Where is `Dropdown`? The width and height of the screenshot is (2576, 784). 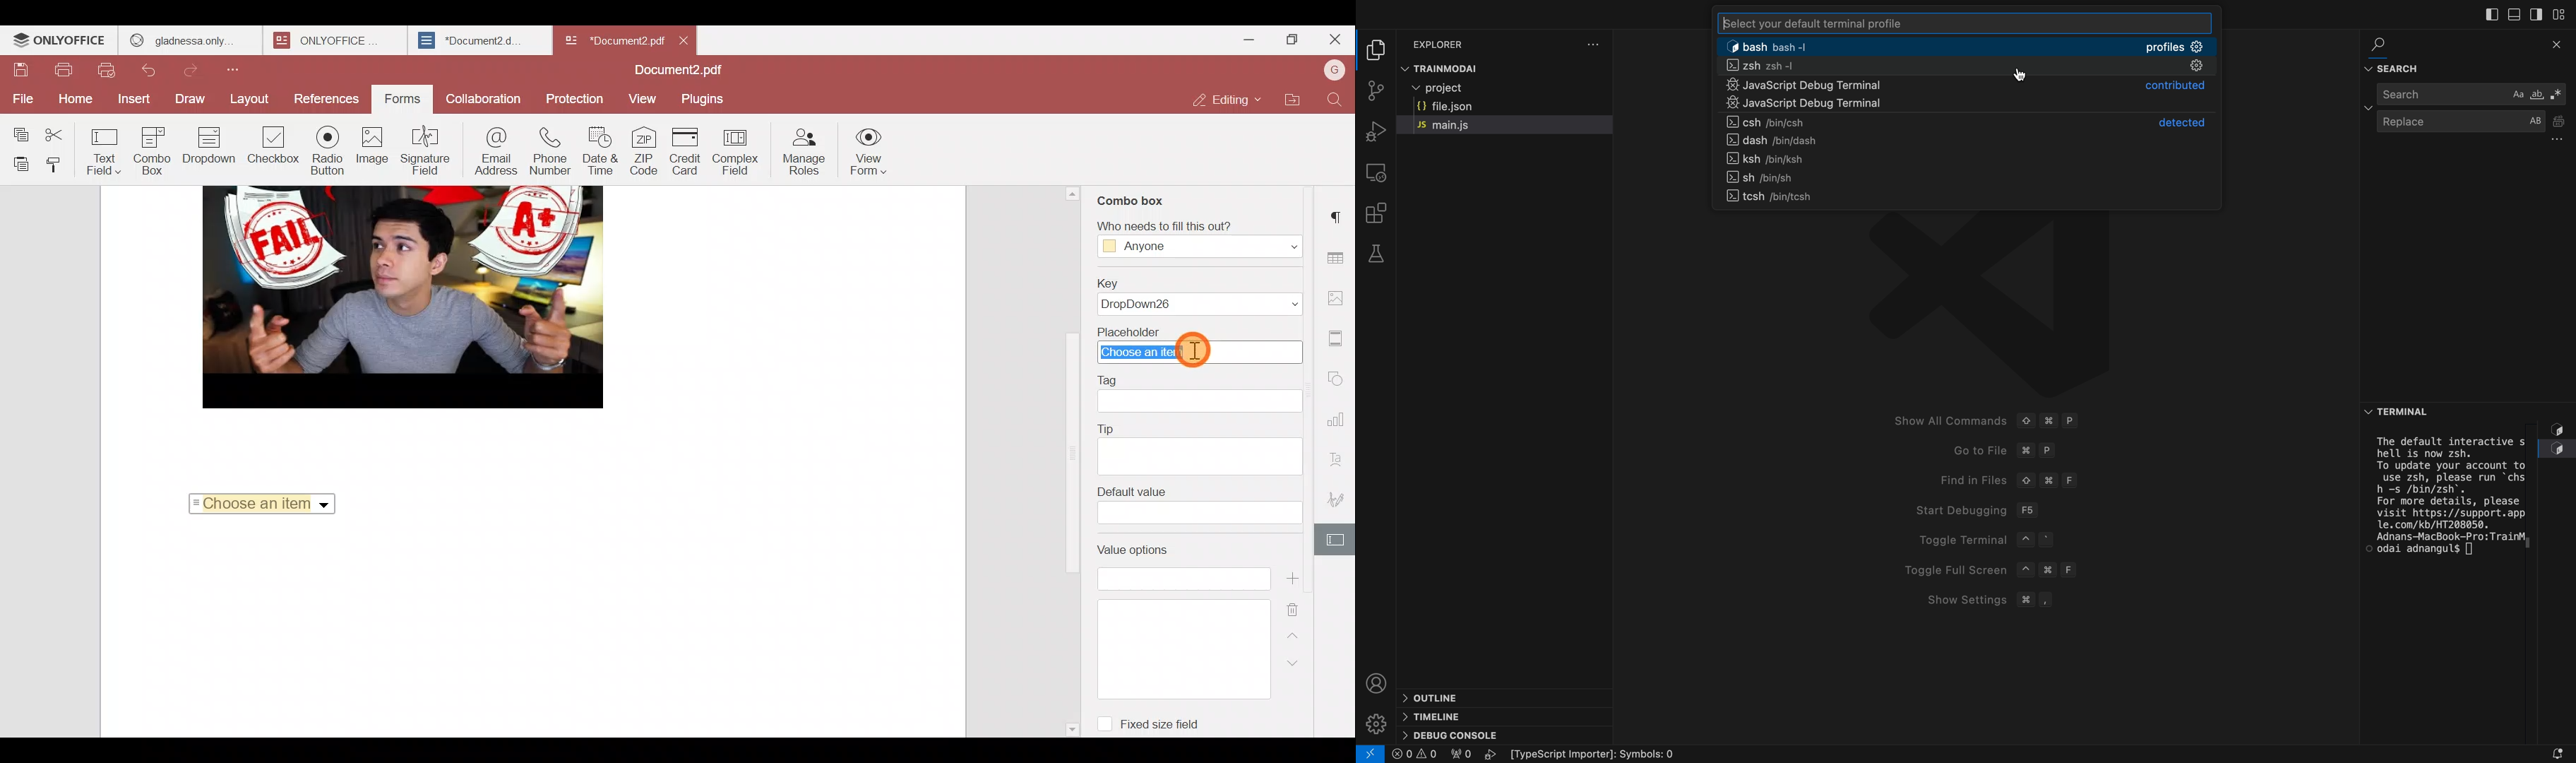 Dropdown is located at coordinates (212, 146).